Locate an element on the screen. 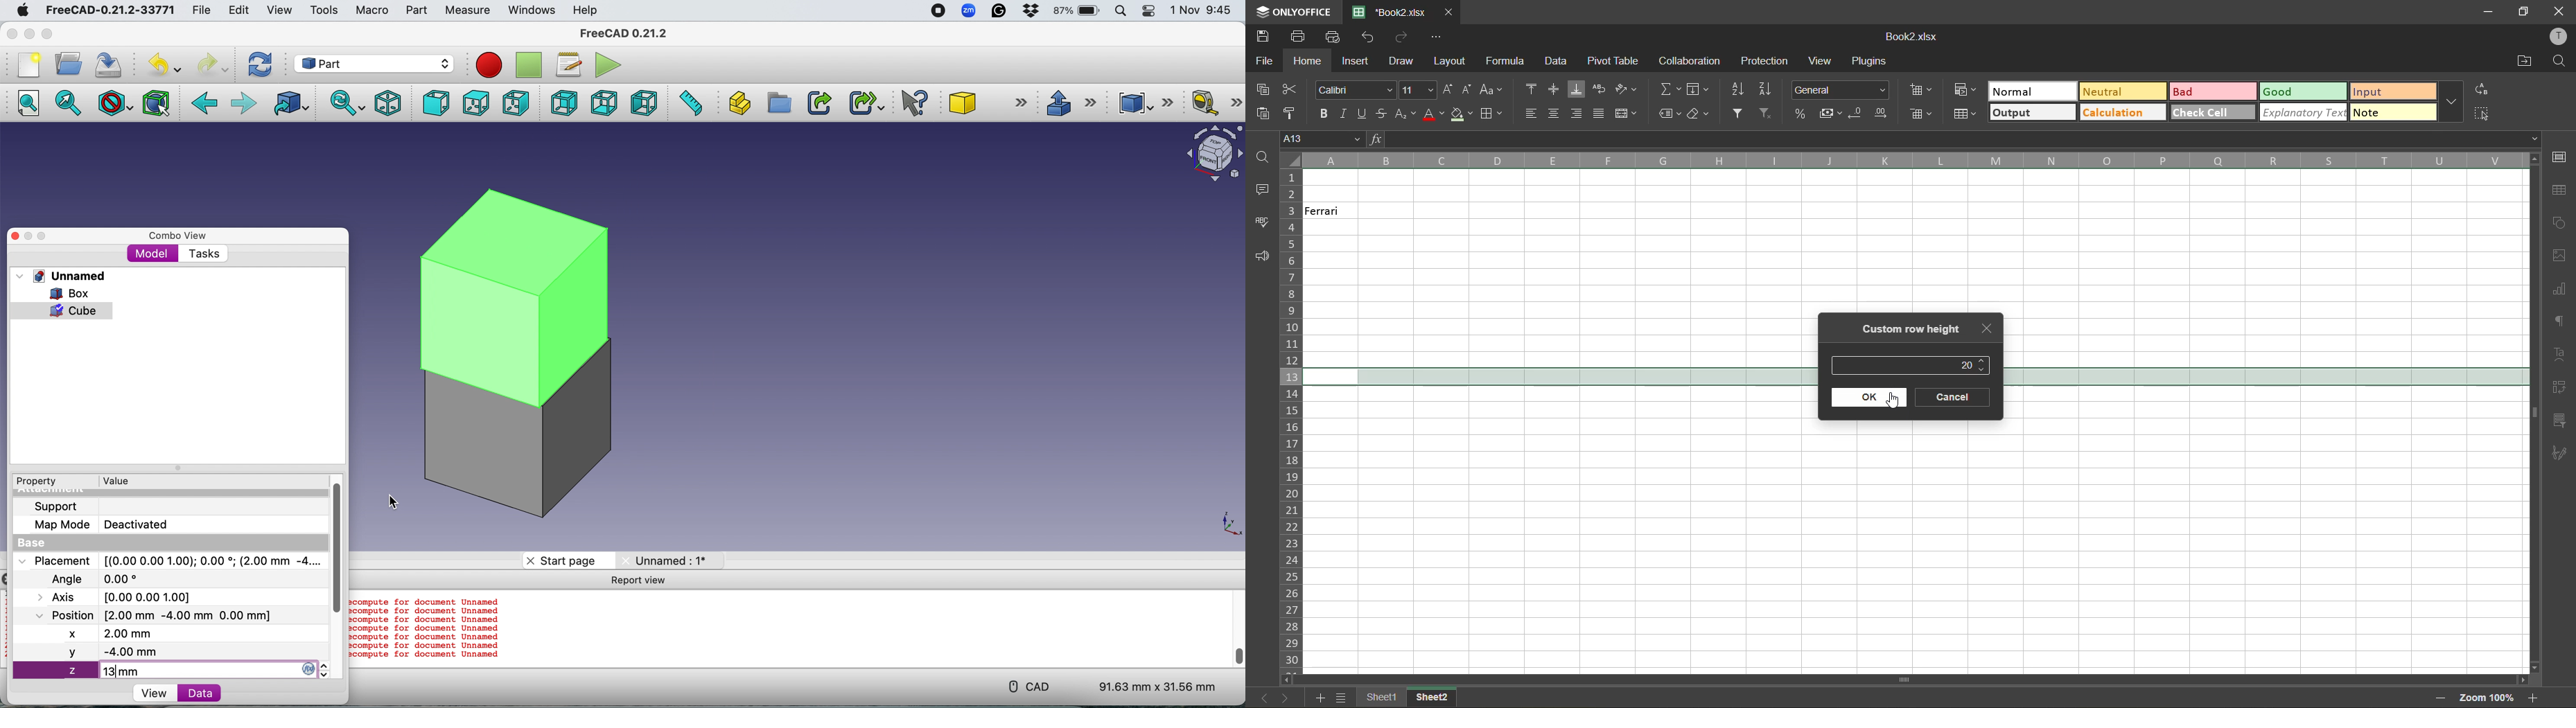 This screenshot has height=728, width=2576. Sync view is located at coordinates (344, 103).